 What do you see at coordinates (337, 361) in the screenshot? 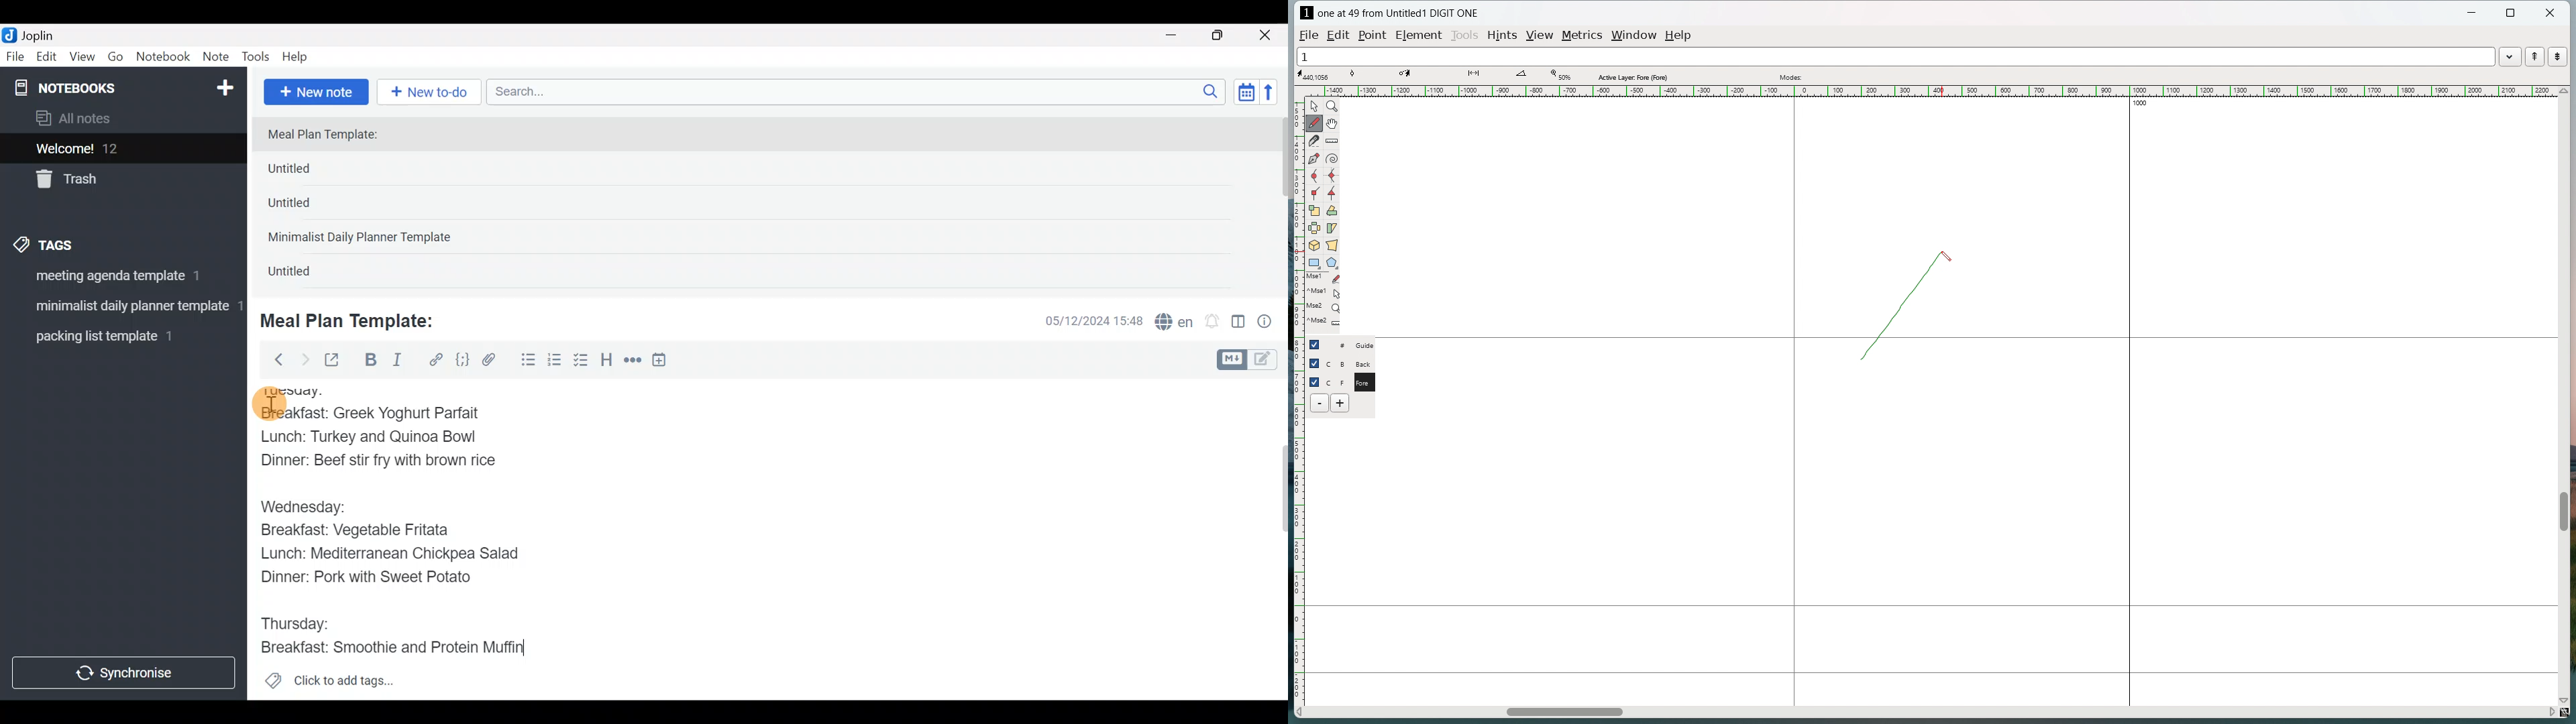
I see `Toggle external editing` at bounding box center [337, 361].